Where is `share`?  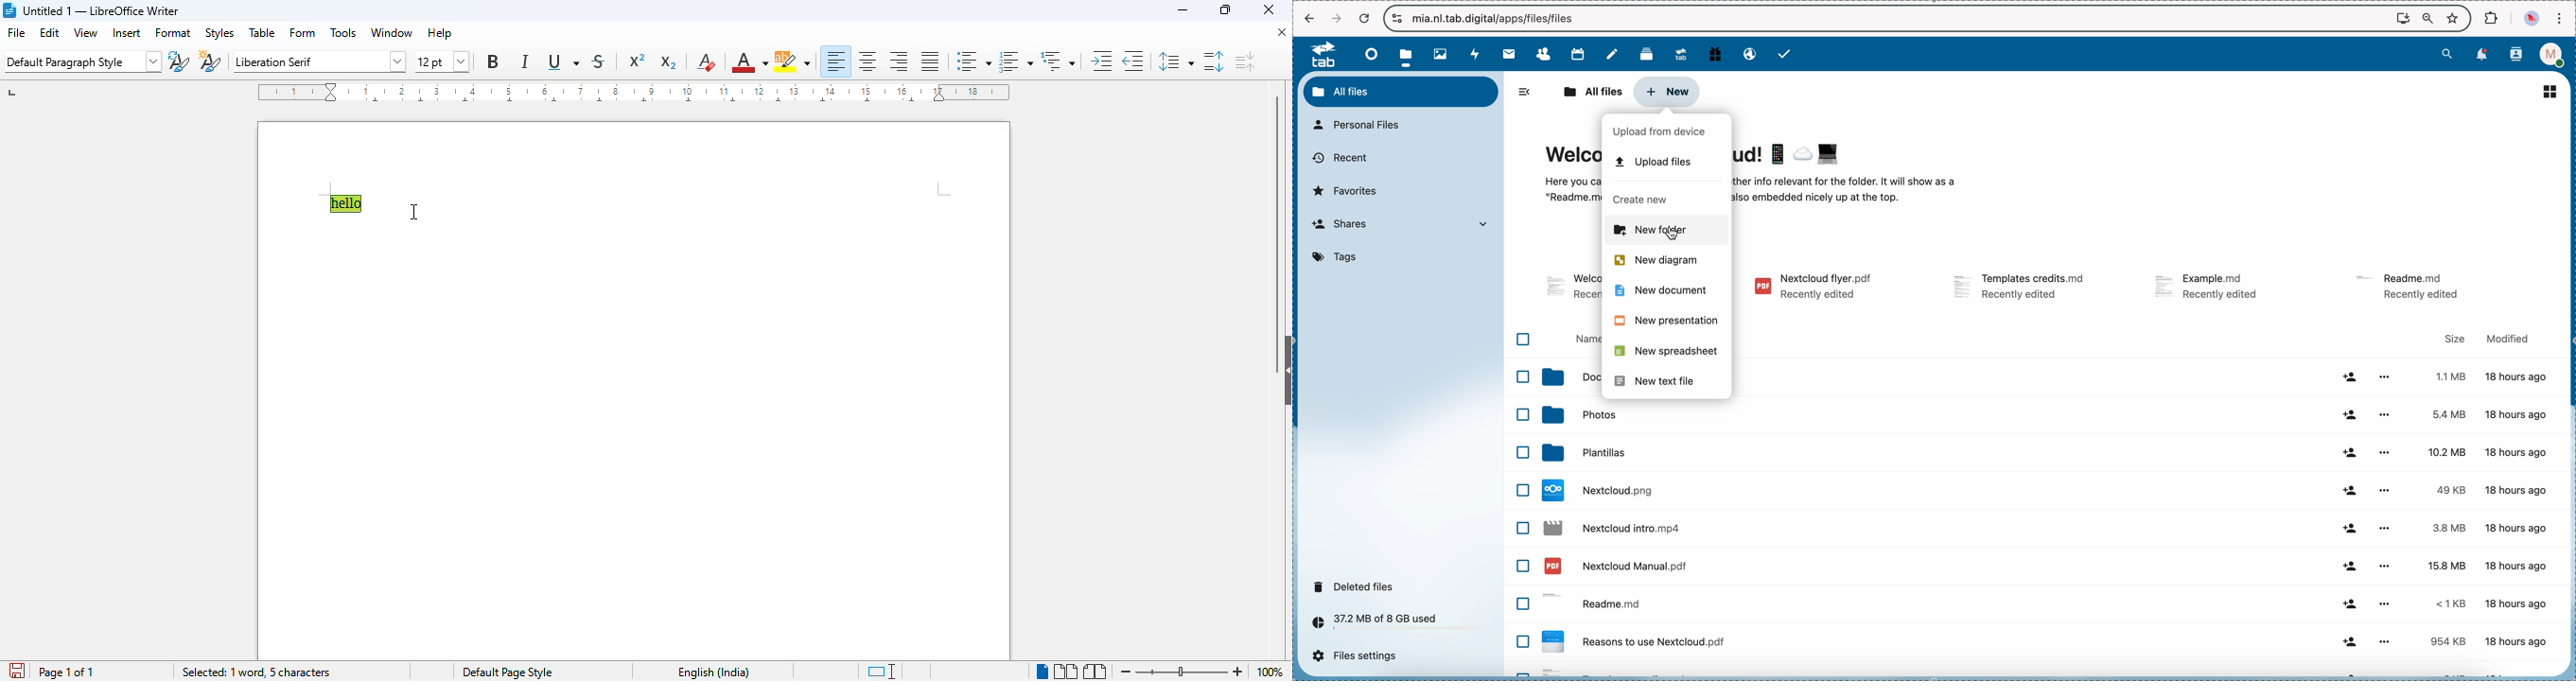
share is located at coordinates (2351, 415).